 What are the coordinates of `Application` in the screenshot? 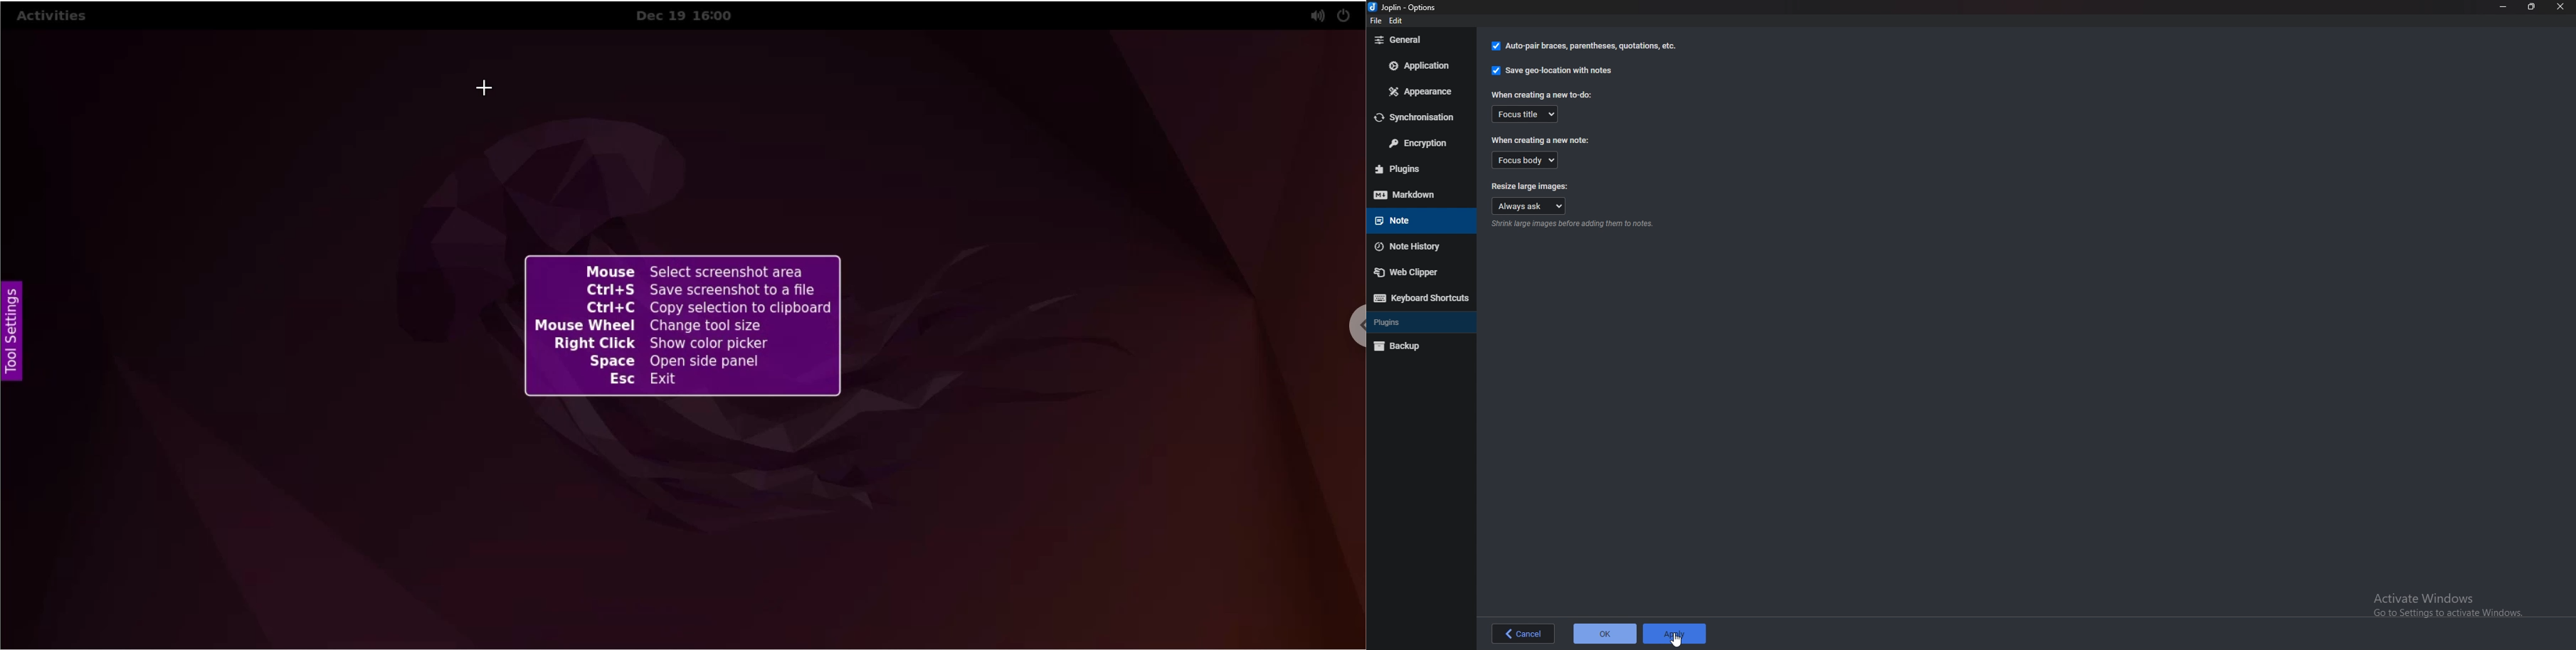 It's located at (1420, 66).